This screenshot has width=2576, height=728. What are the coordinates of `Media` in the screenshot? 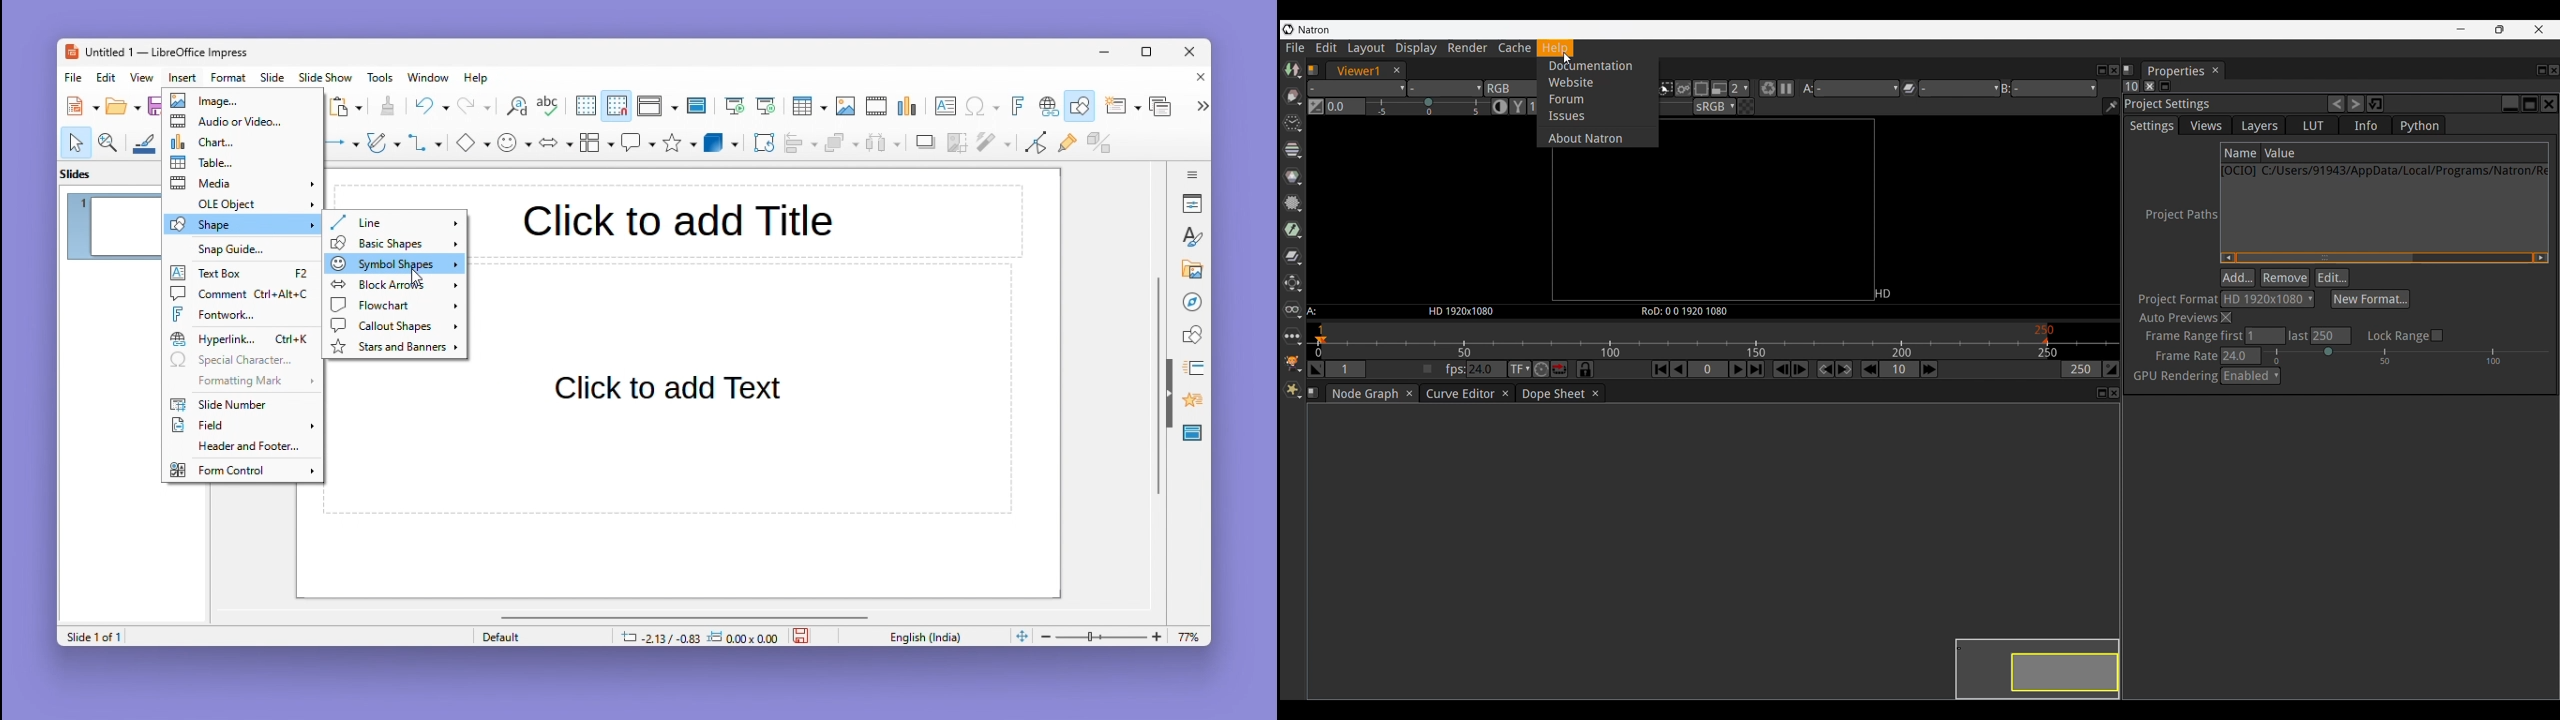 It's located at (242, 183).